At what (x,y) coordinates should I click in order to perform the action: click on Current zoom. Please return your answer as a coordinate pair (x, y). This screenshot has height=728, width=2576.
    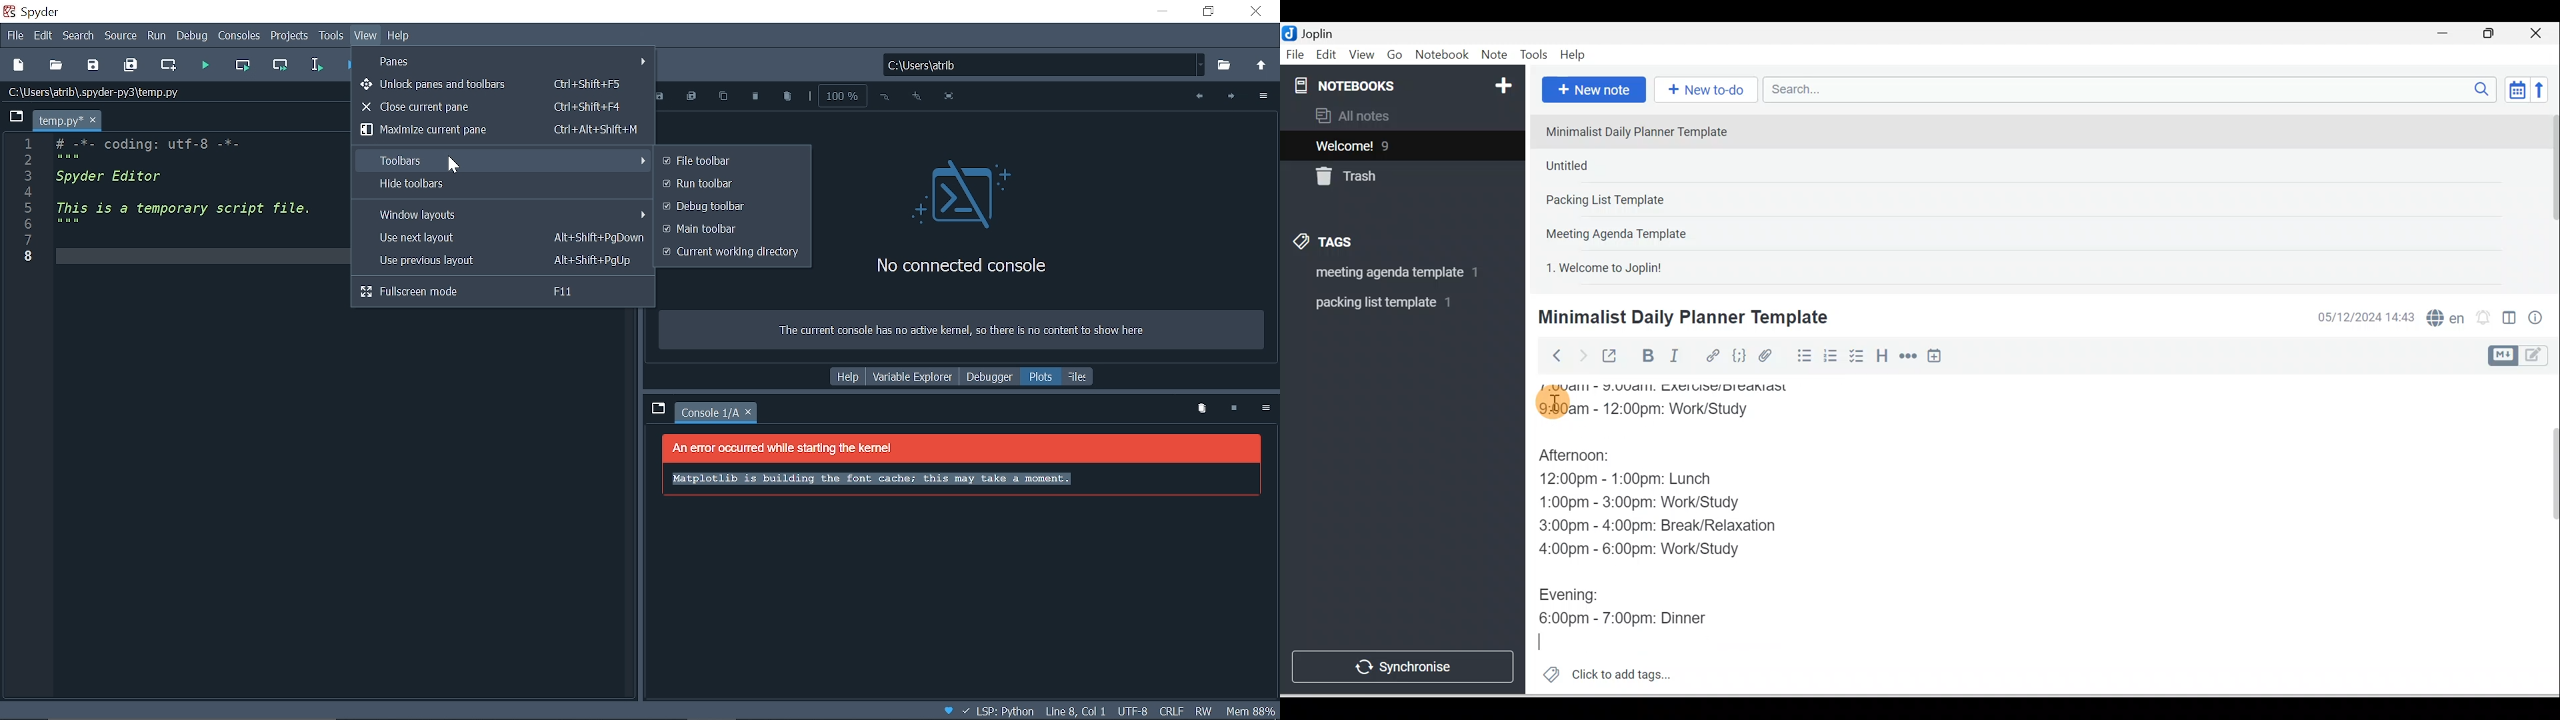
    Looking at the image, I should click on (840, 95).